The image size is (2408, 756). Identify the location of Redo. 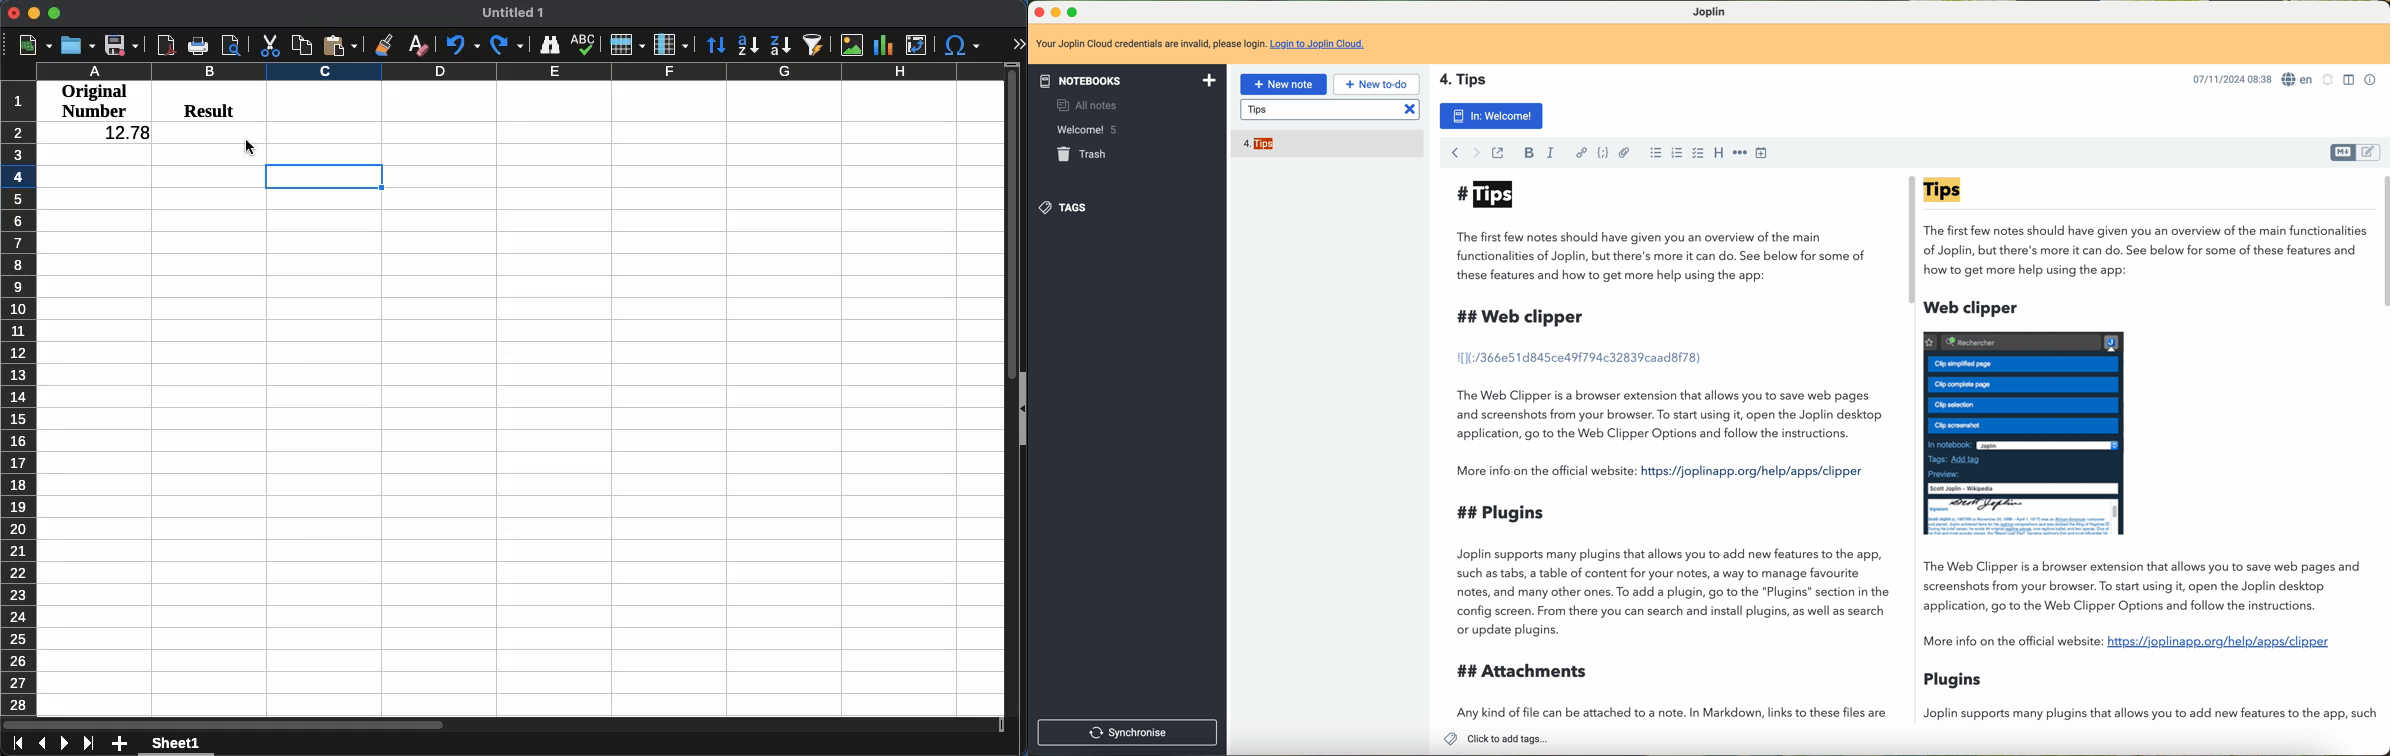
(507, 46).